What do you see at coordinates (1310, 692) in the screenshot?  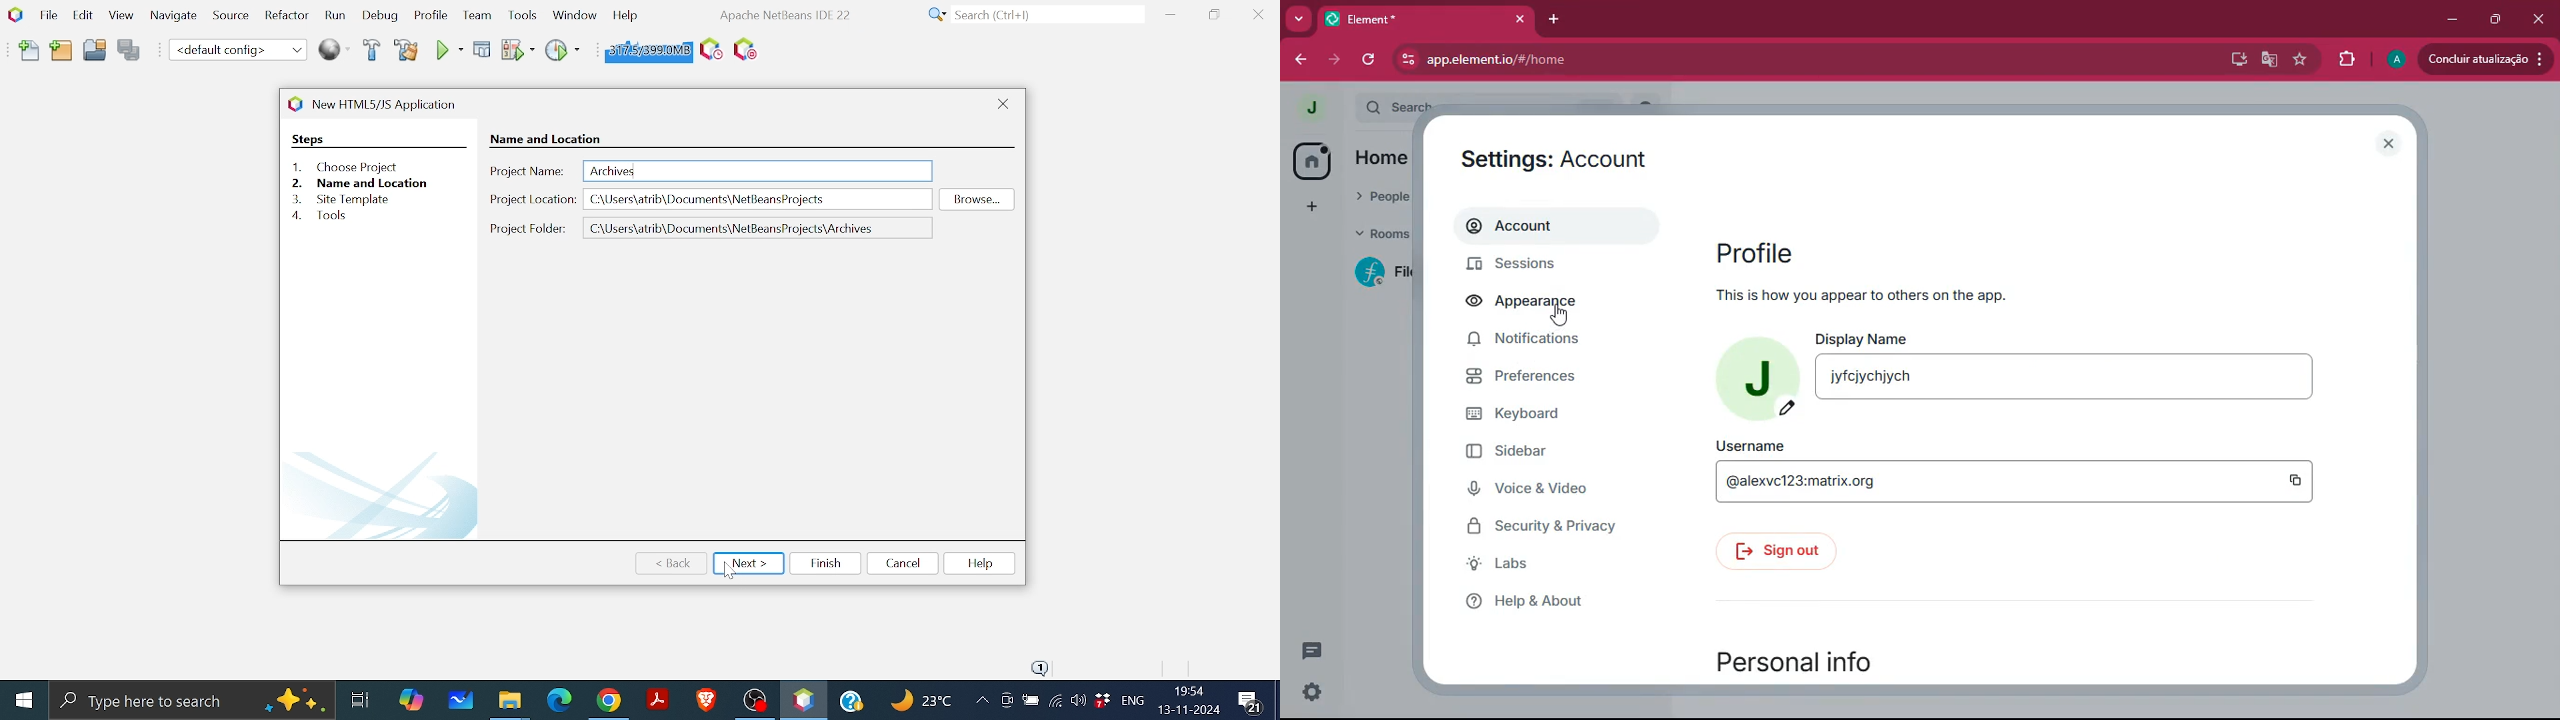 I see `quick settings` at bounding box center [1310, 692].